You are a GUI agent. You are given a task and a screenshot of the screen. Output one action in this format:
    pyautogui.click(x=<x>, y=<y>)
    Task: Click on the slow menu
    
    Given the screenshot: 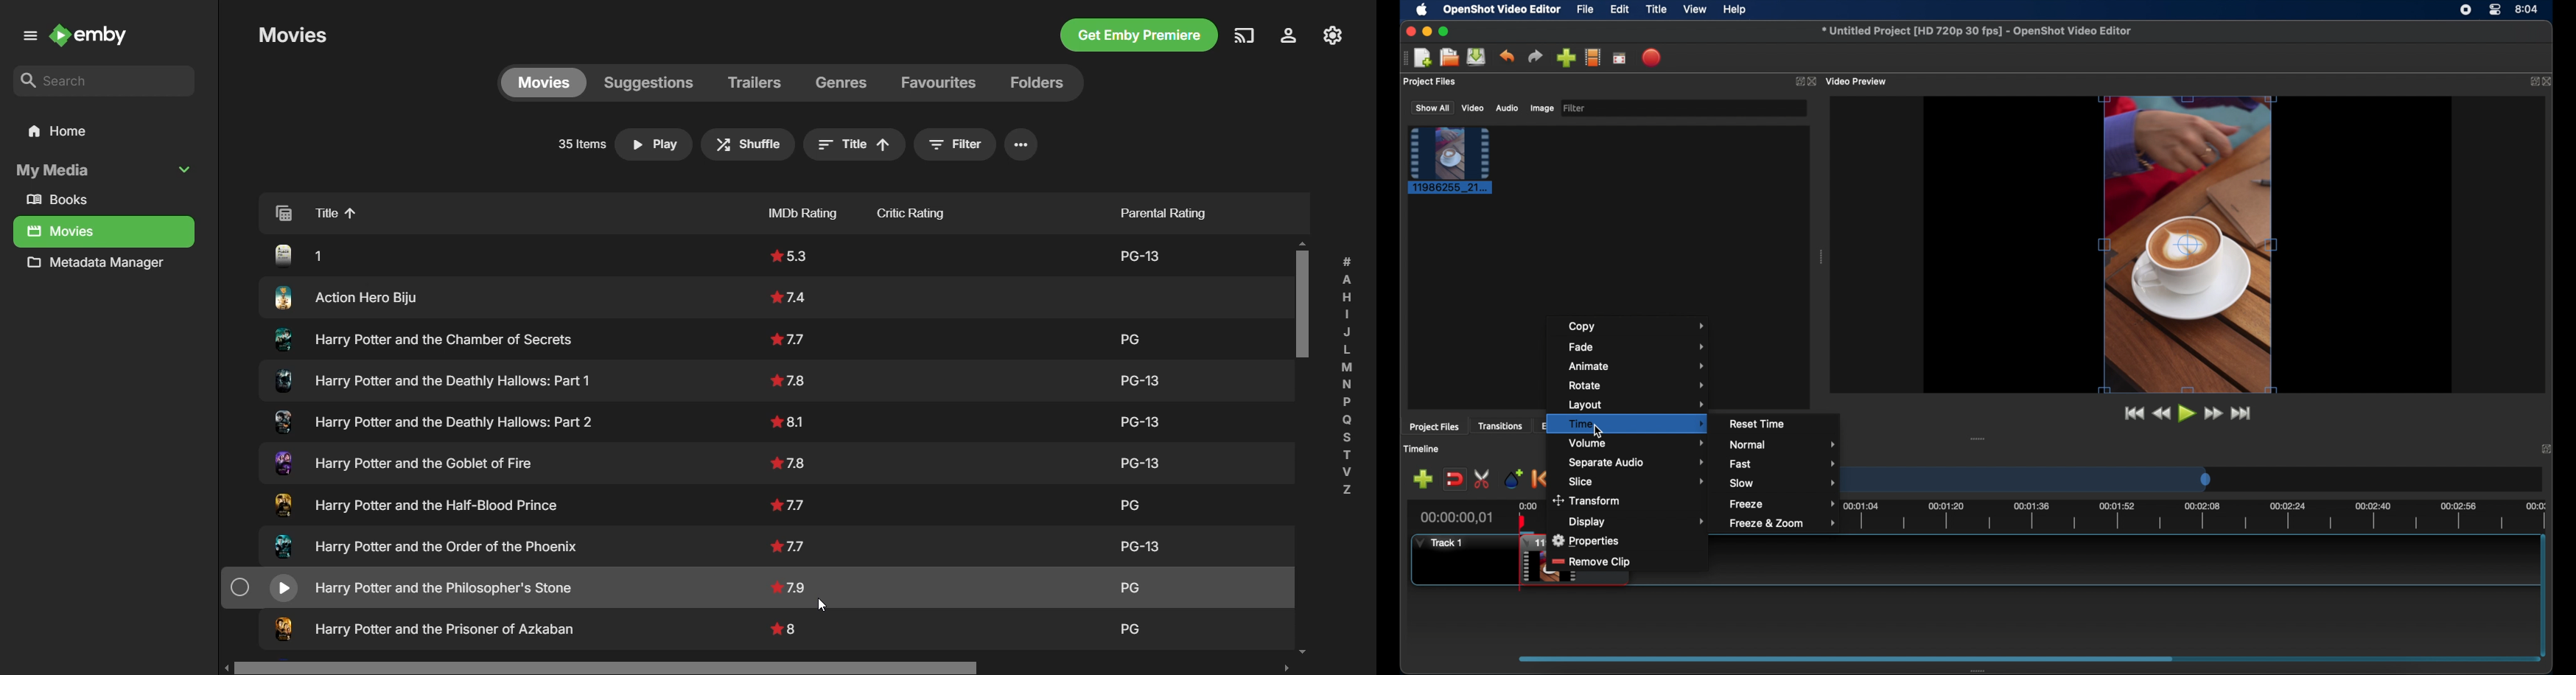 What is the action you would take?
    pyautogui.click(x=1783, y=482)
    